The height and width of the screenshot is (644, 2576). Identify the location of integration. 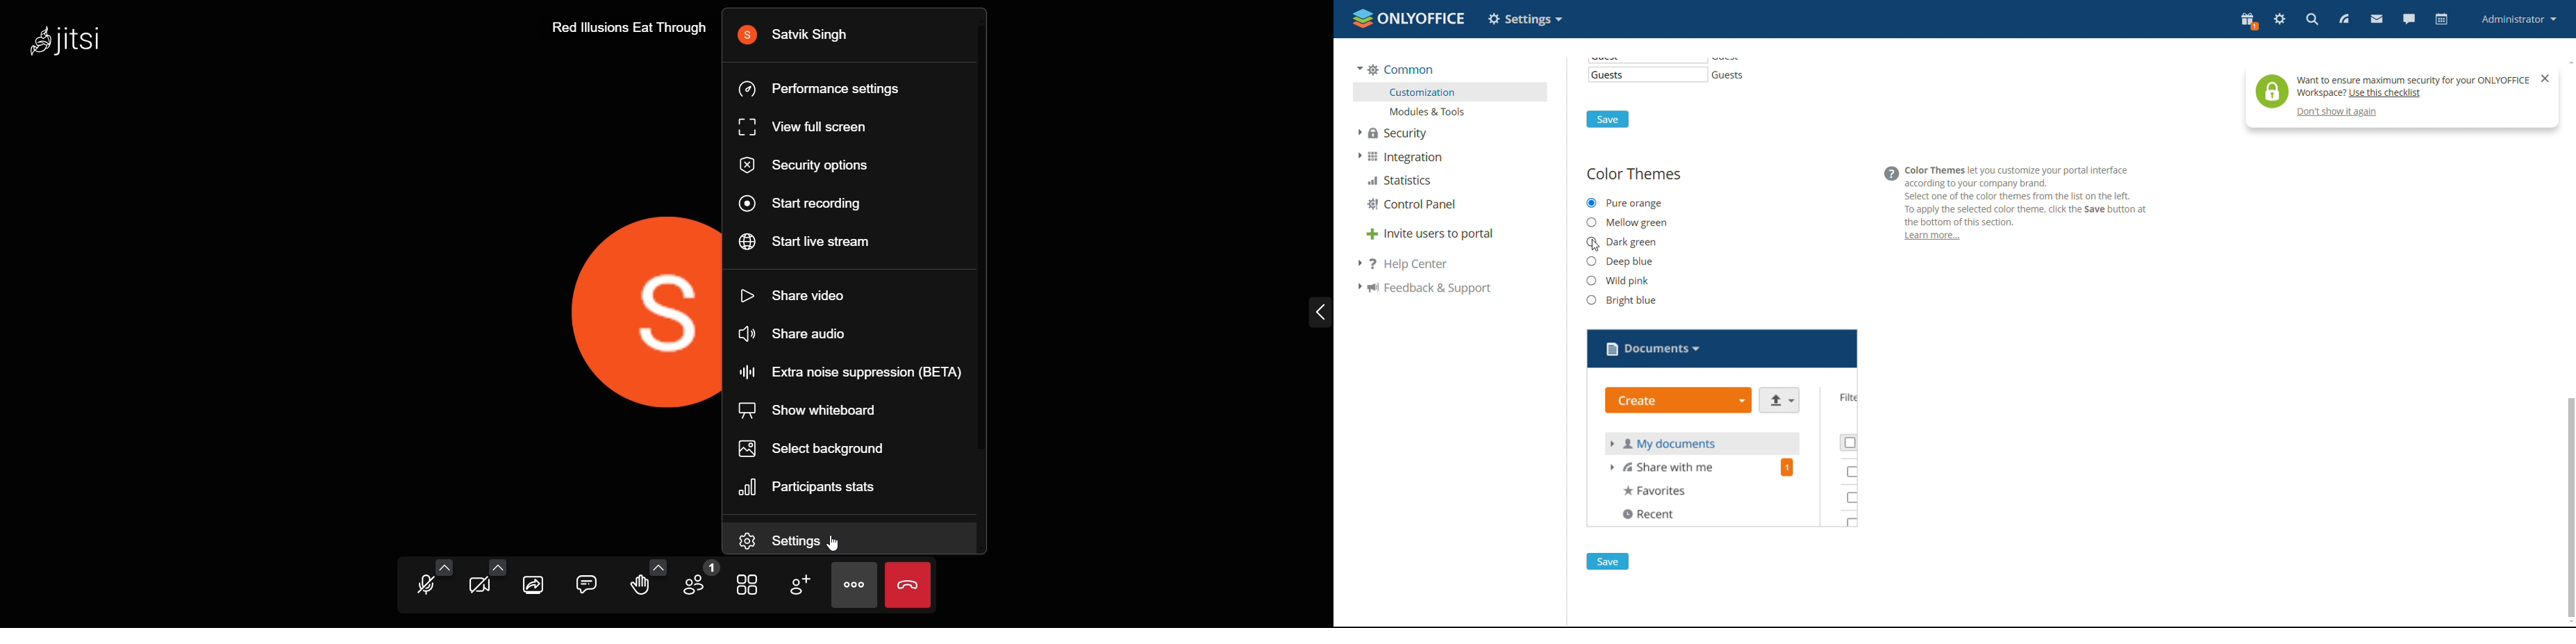
(1400, 157).